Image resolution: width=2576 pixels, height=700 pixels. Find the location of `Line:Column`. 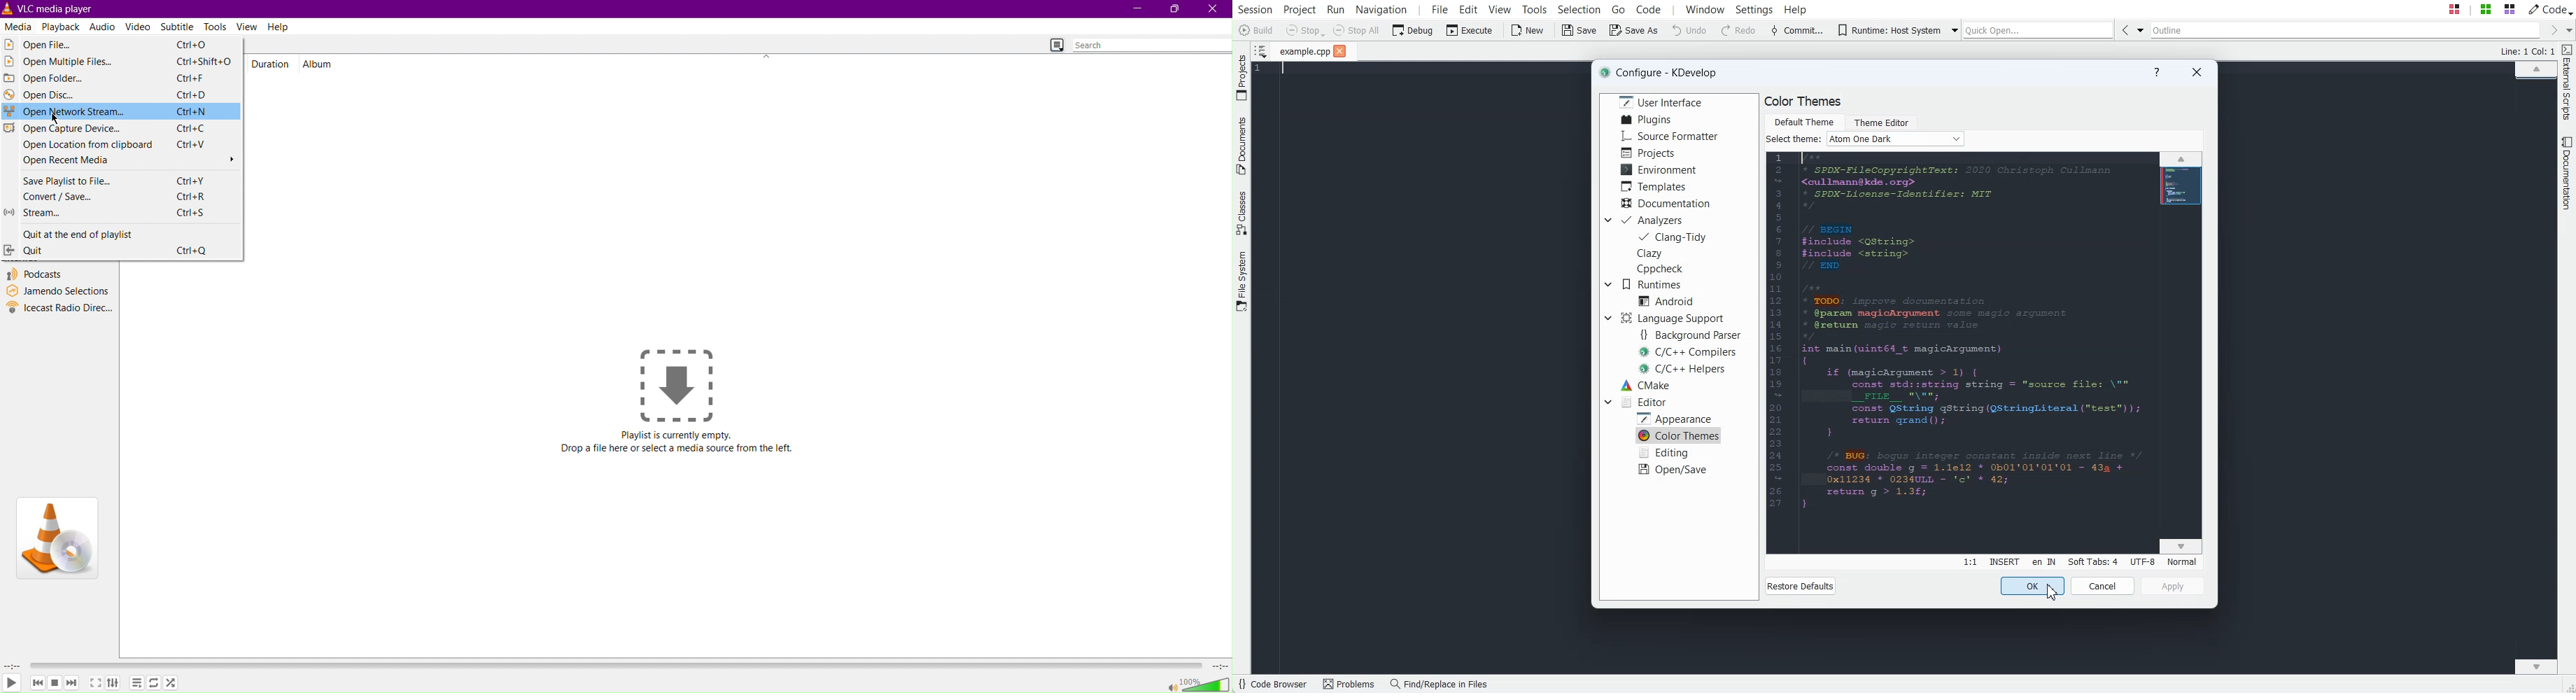

Line:Column is located at coordinates (1969, 562).